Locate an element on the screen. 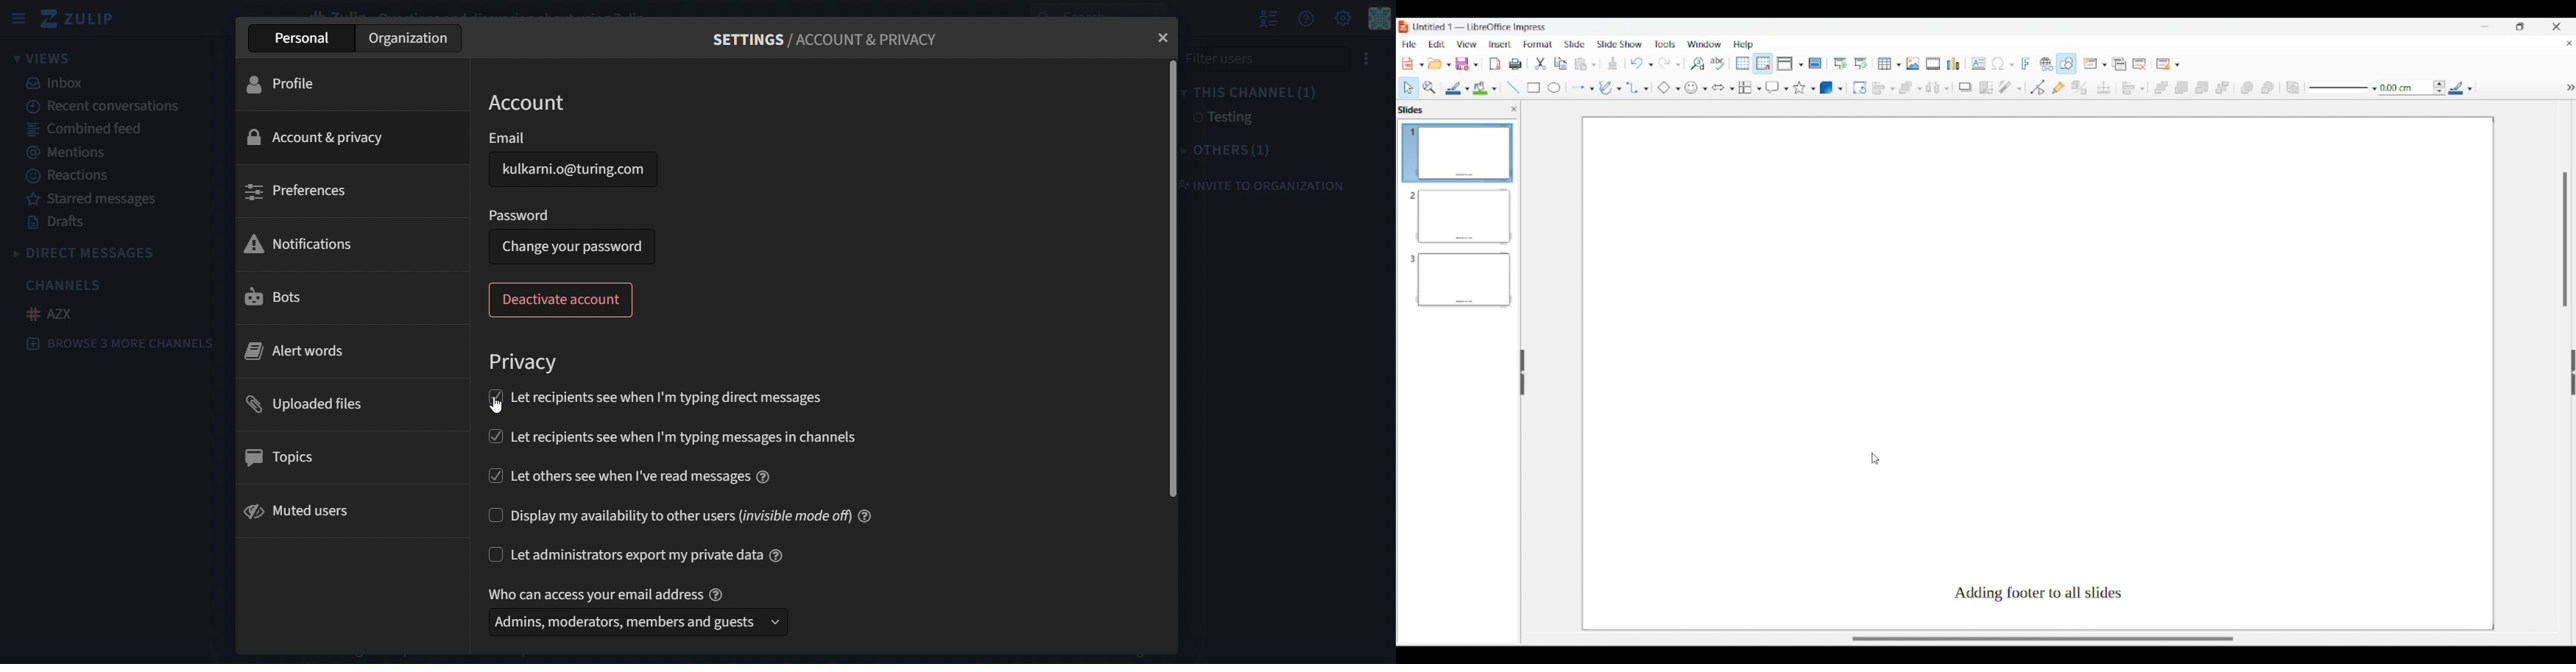 The width and height of the screenshot is (2576, 672). email is located at coordinates (574, 137).